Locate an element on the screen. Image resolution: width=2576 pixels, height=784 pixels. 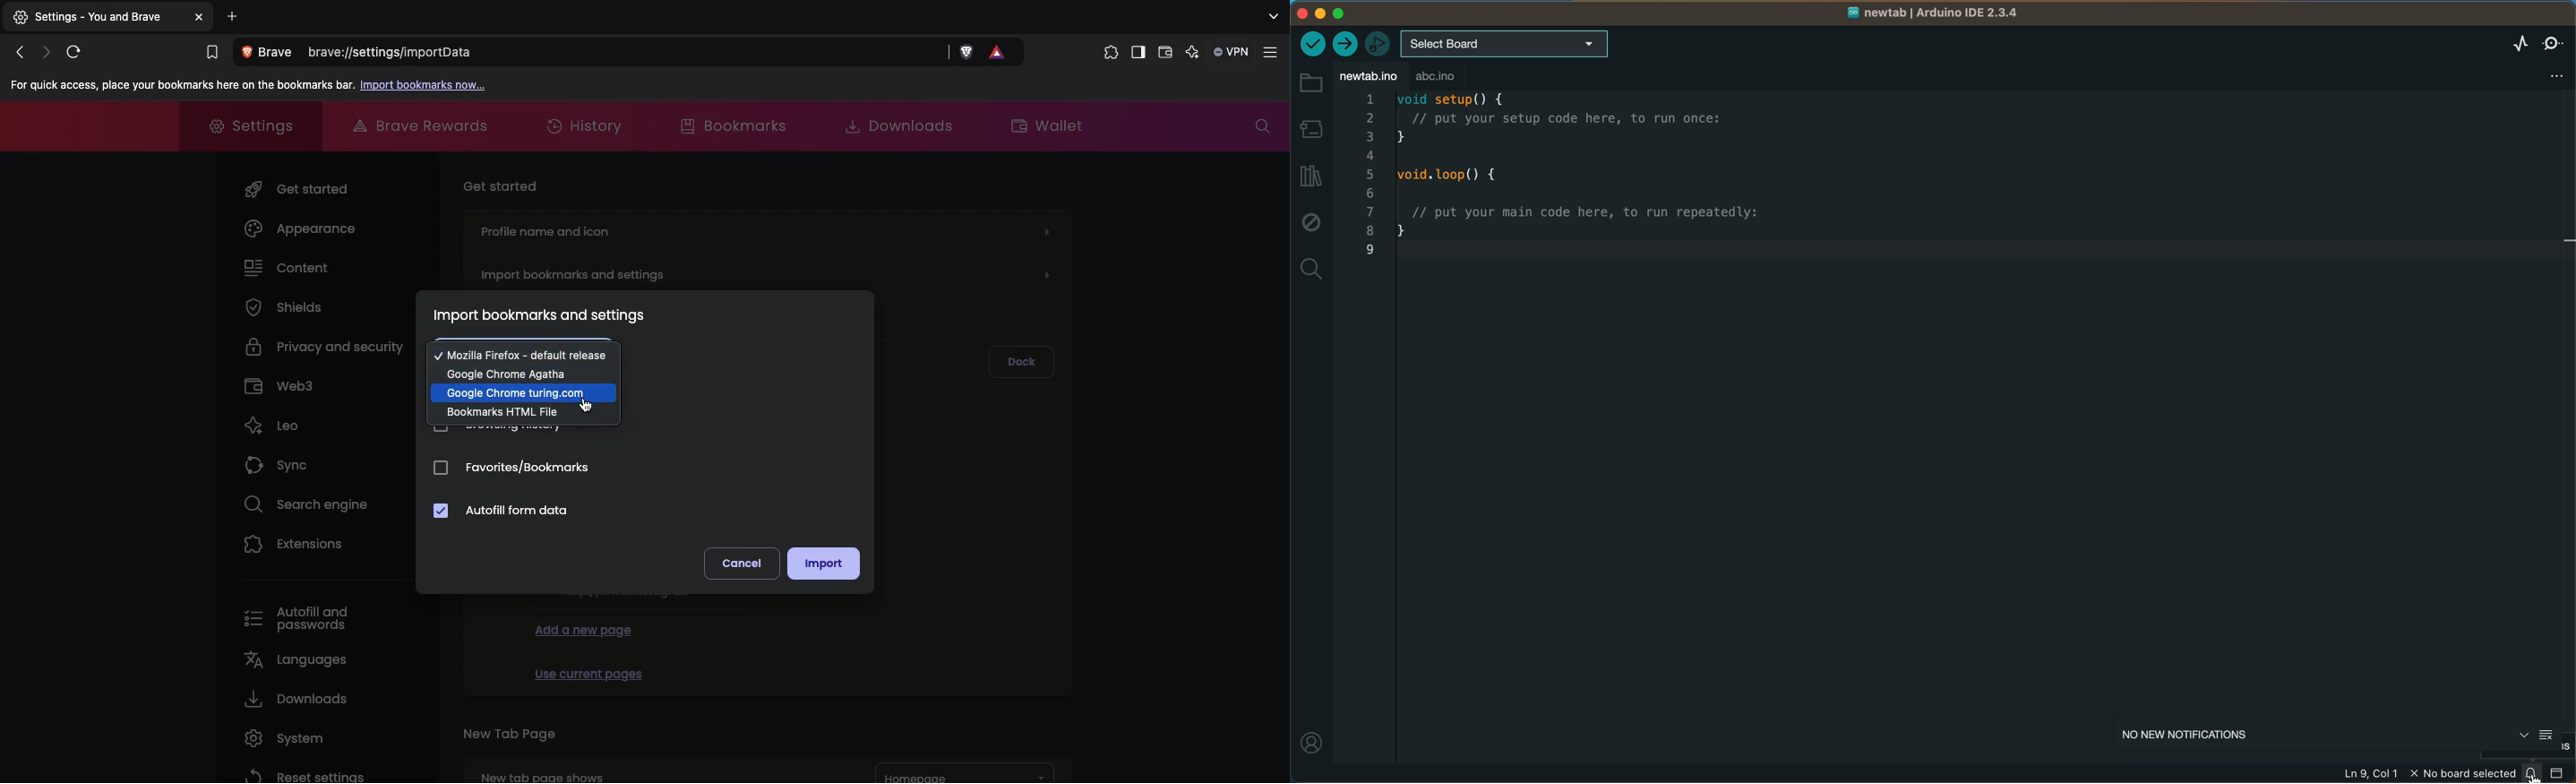
Wallet is located at coordinates (1049, 124).